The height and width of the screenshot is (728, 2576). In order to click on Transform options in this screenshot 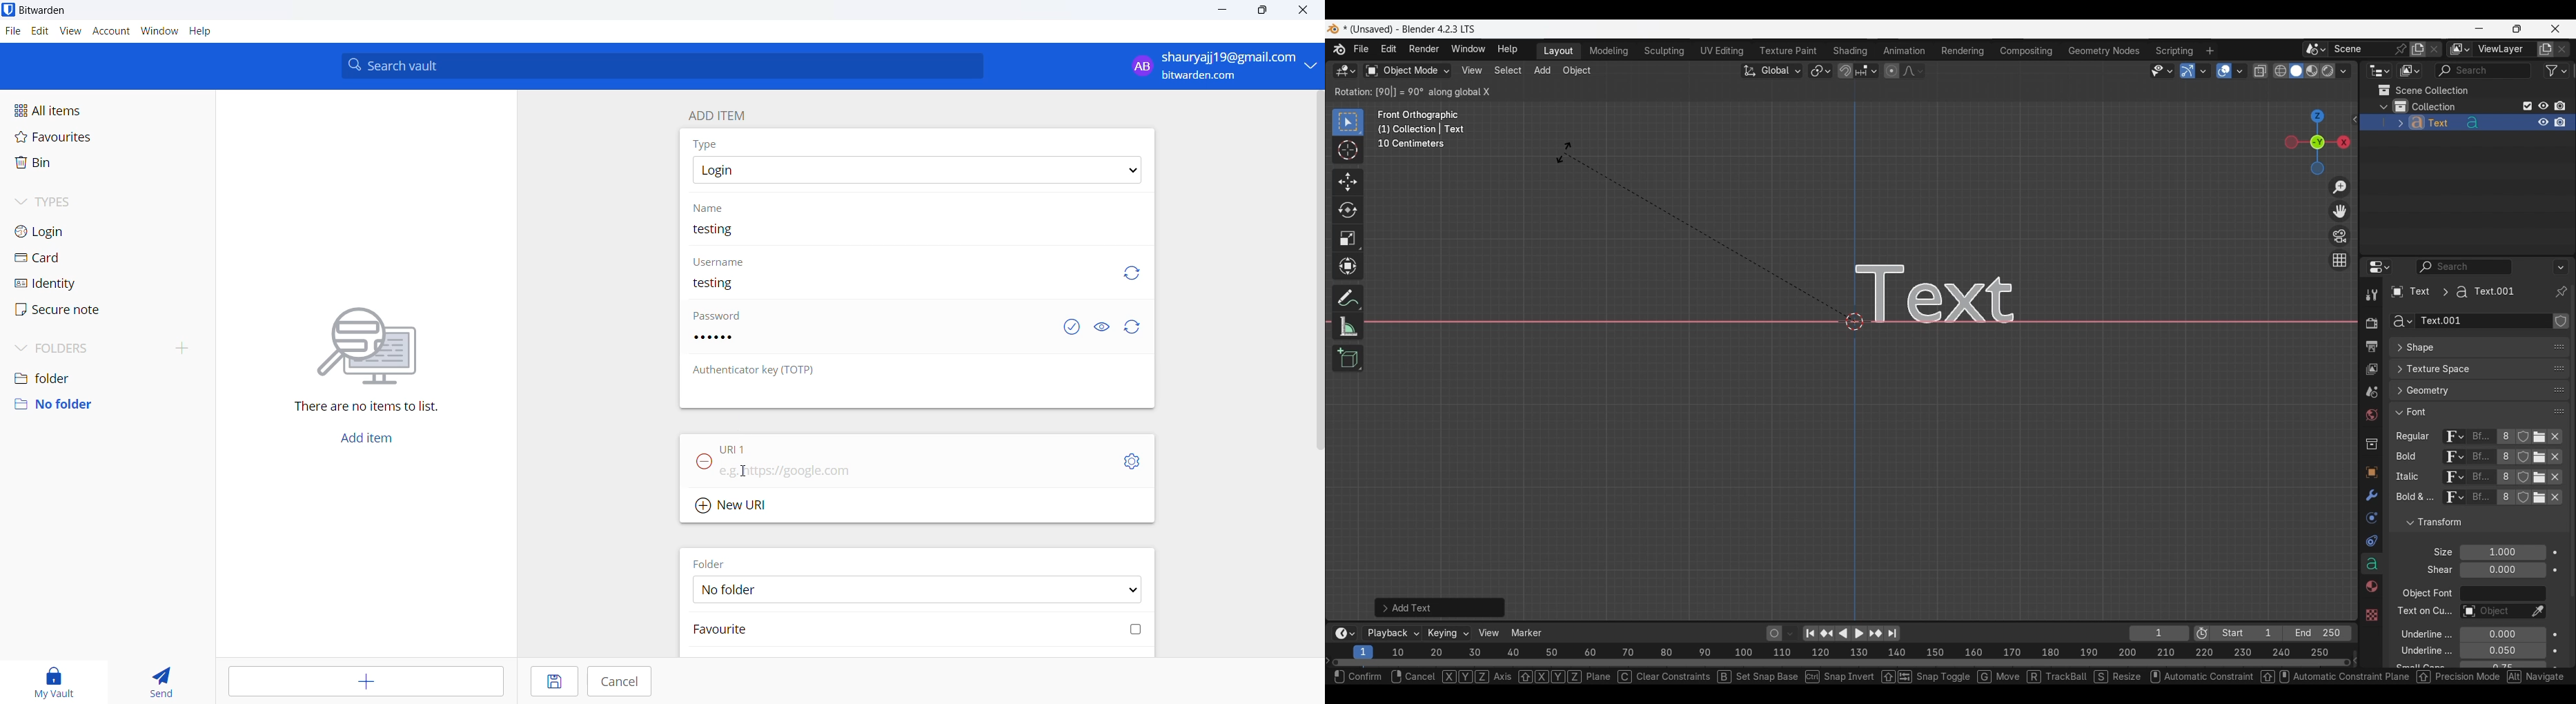, I will do `click(2326, 92)`.